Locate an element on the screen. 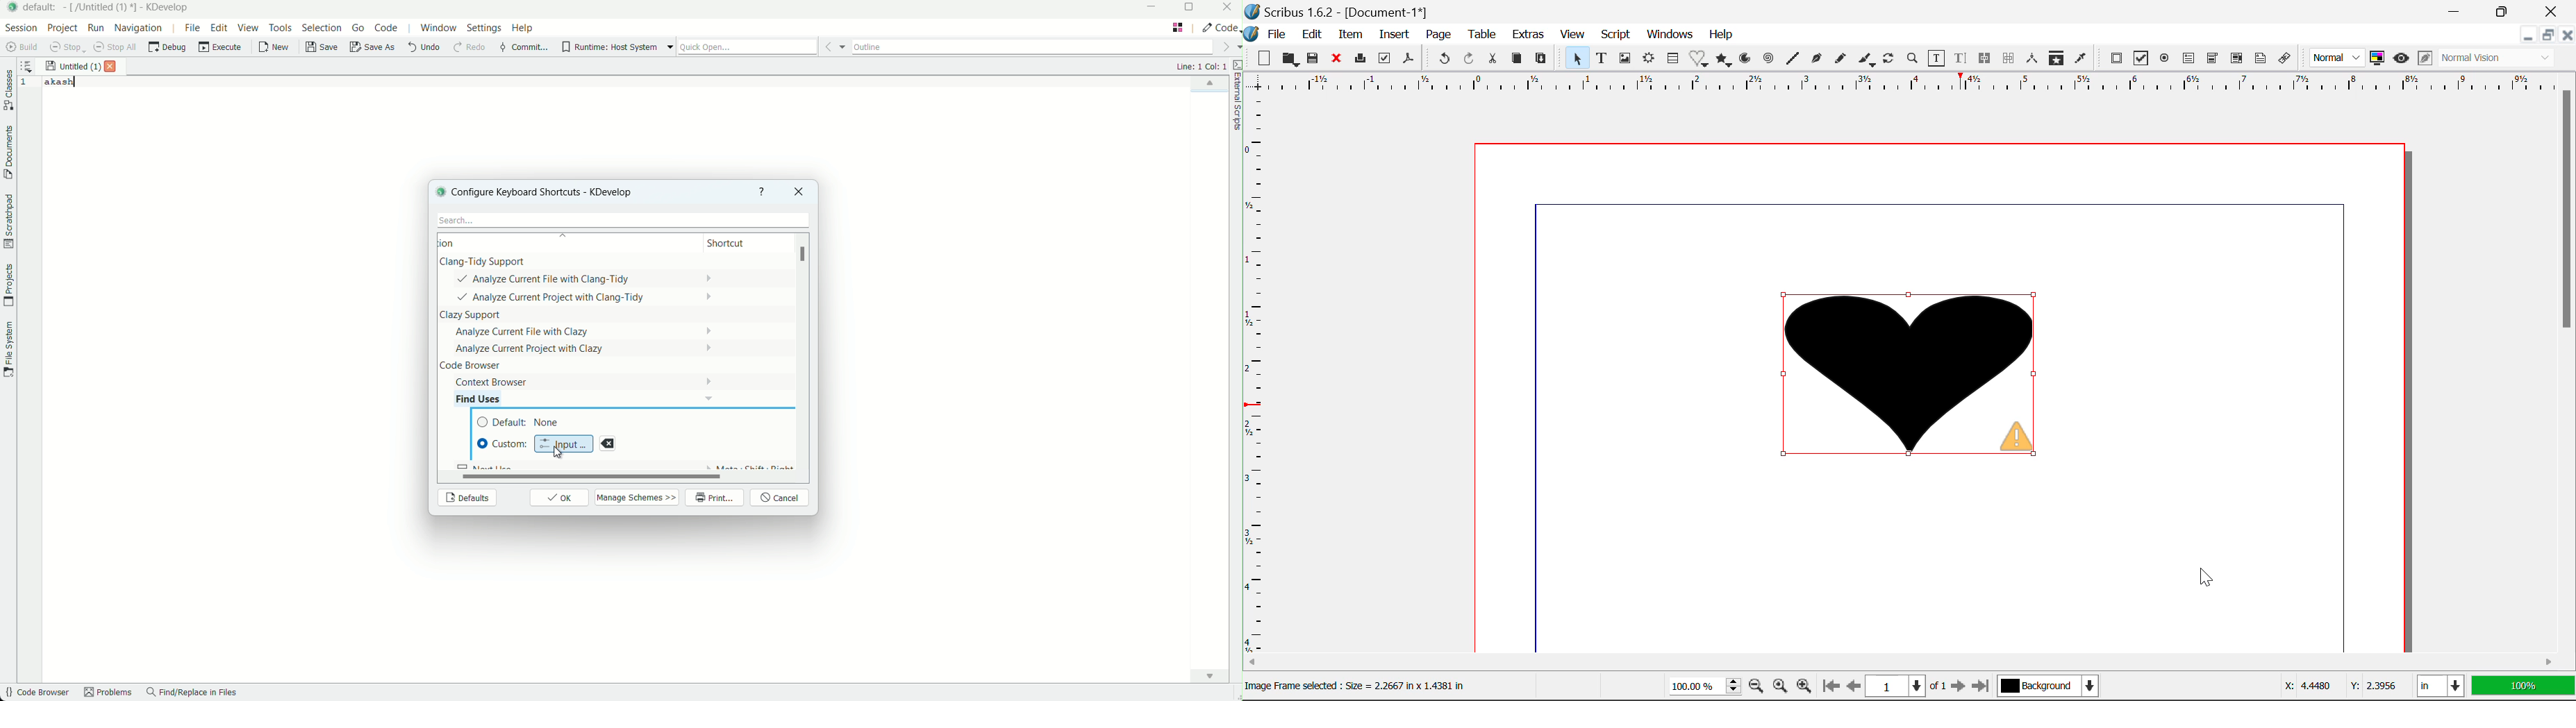 The width and height of the screenshot is (2576, 728). Link Annotation is located at coordinates (2285, 59).